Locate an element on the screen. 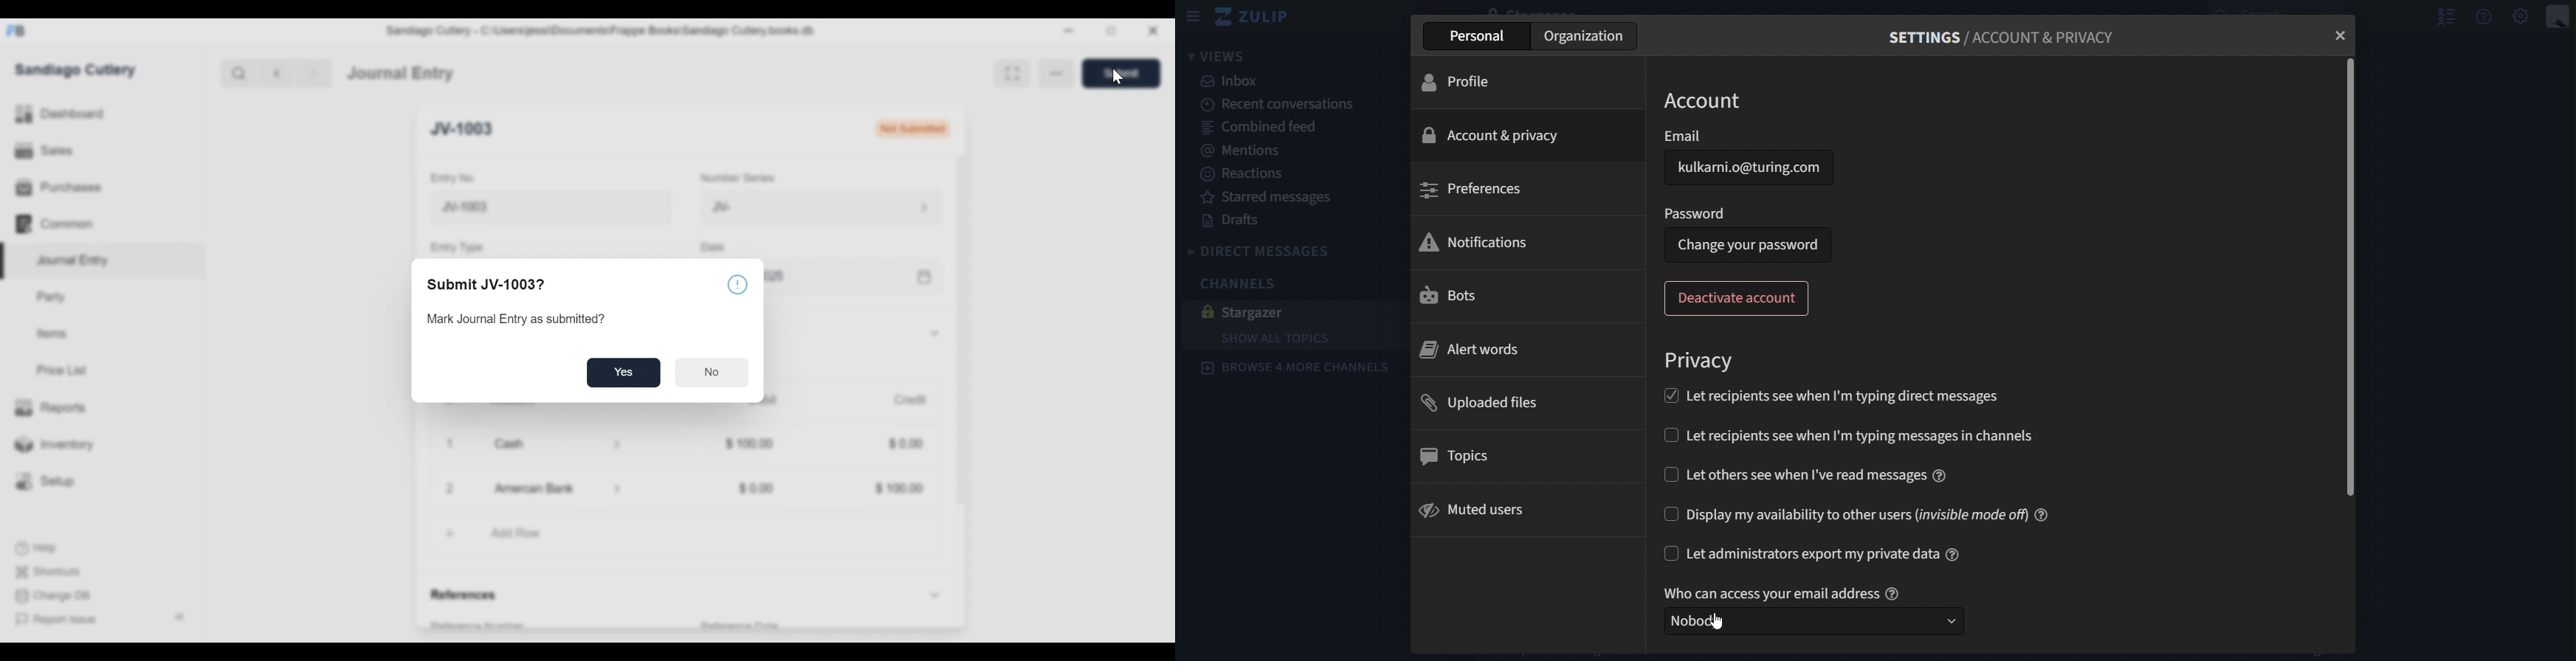 This screenshot has width=2576, height=672. reactions is located at coordinates (1243, 175).